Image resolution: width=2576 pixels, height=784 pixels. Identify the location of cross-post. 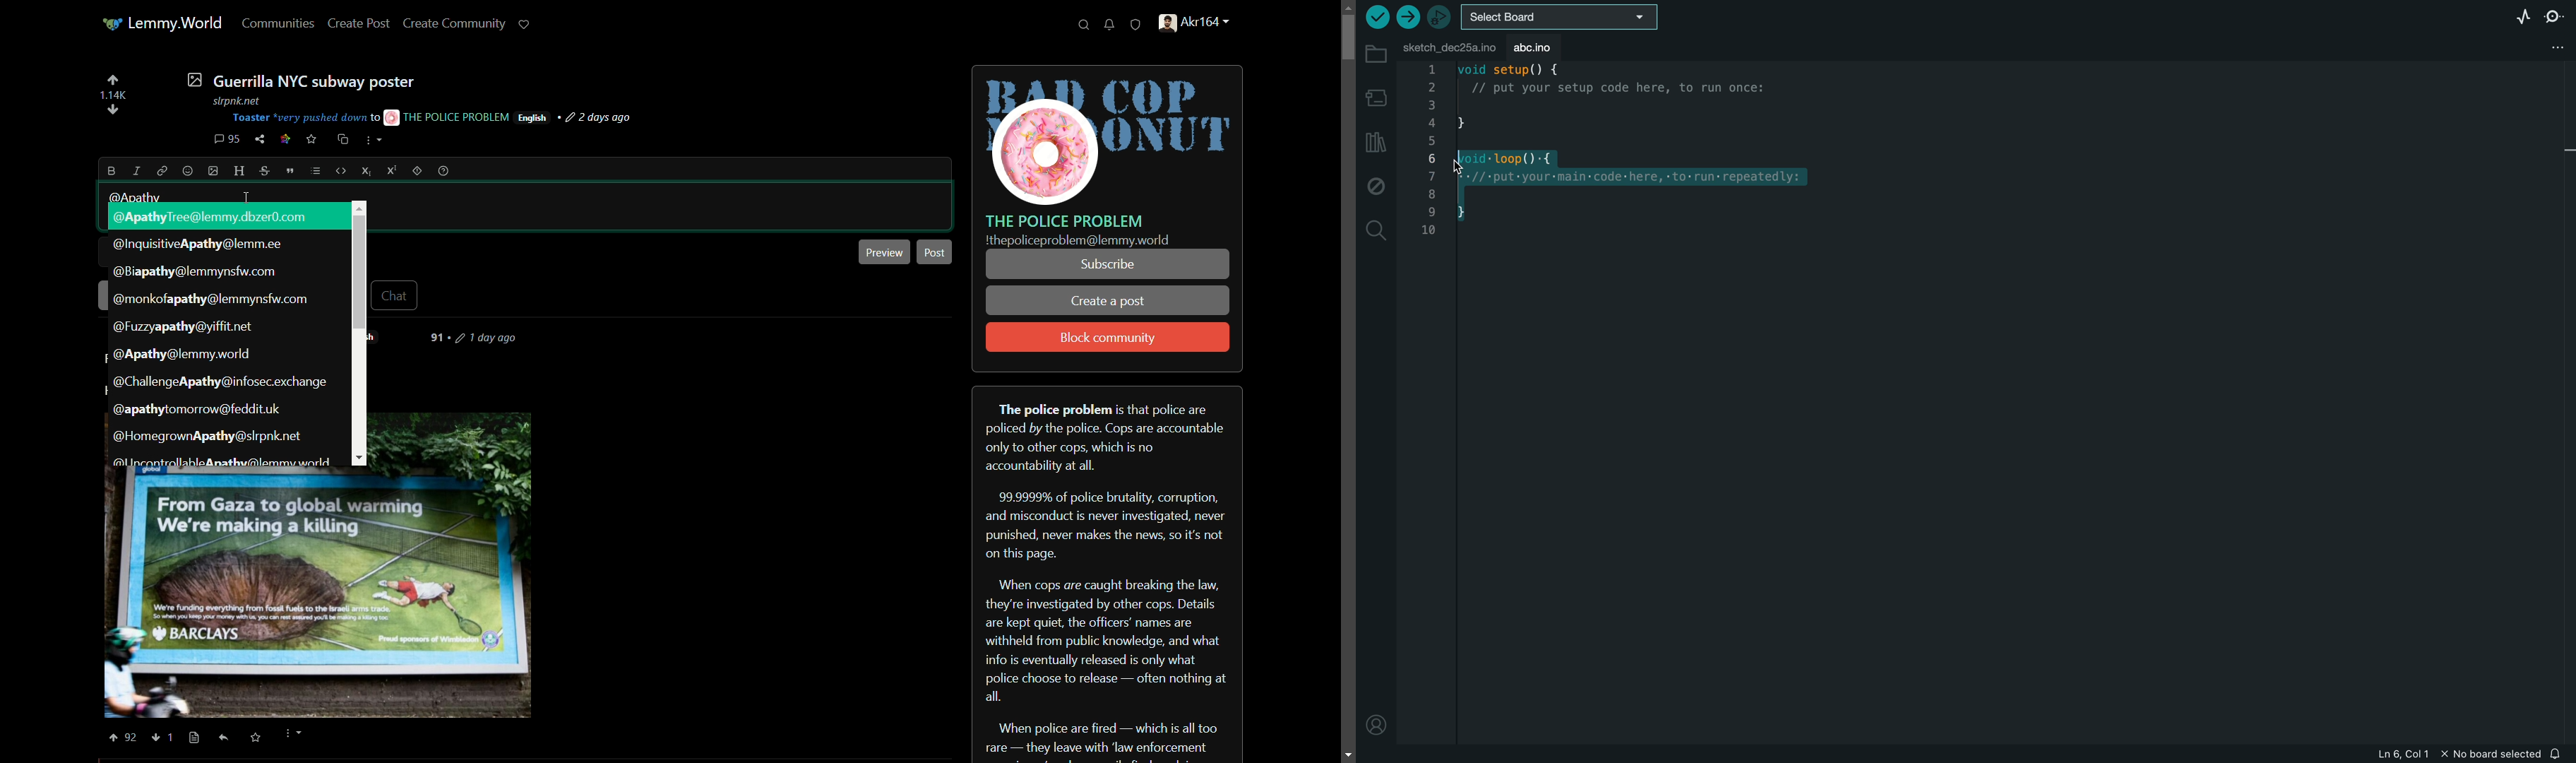
(342, 139).